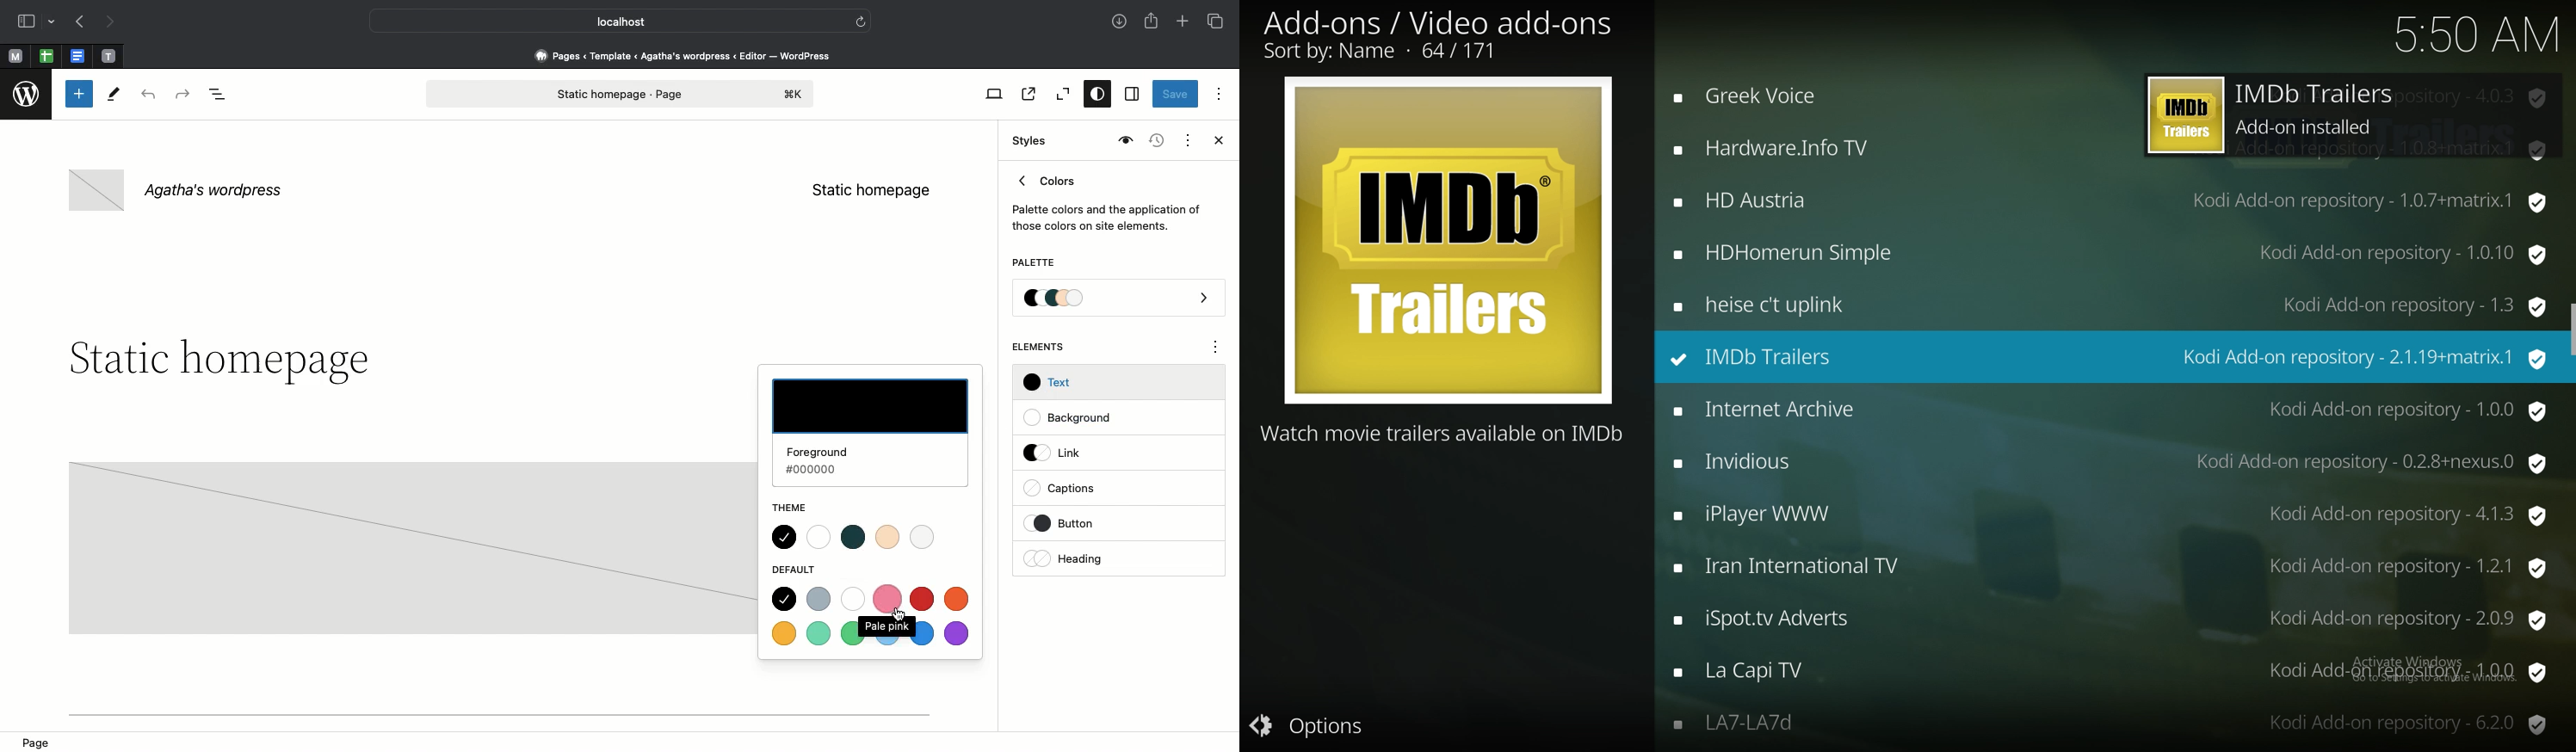  I want to click on add on, so click(2113, 150).